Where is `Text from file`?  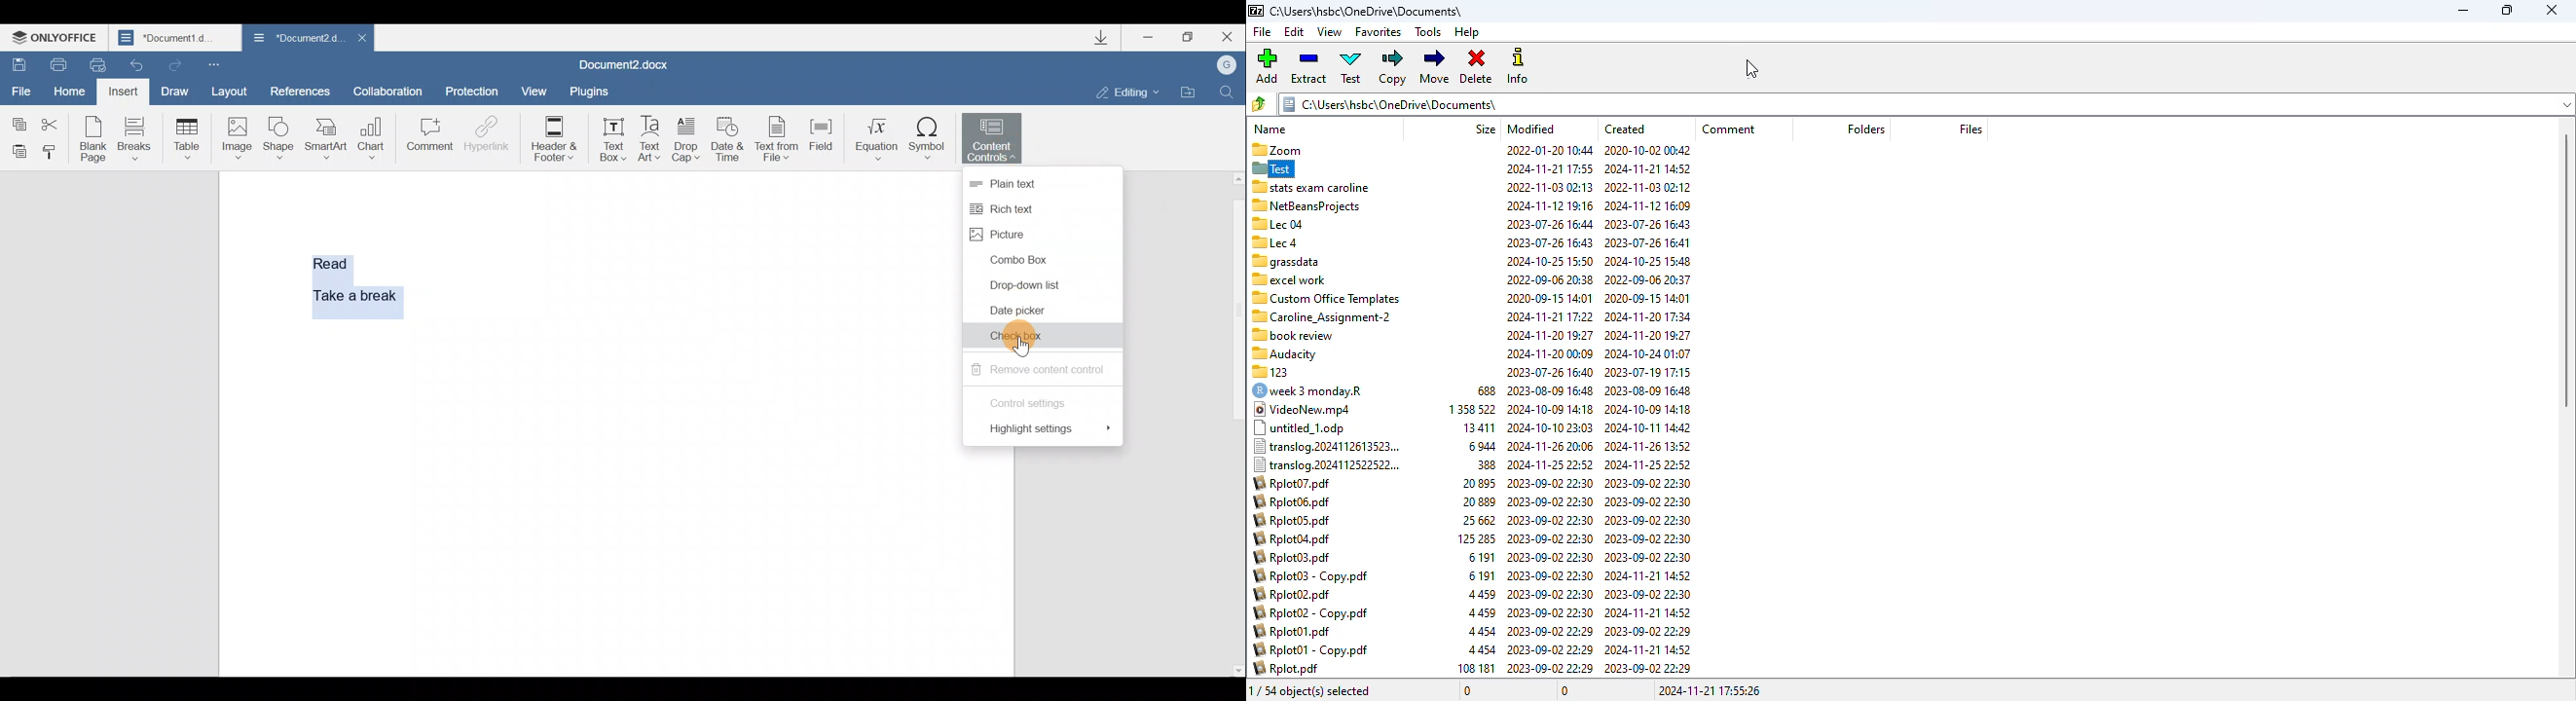
Text from file is located at coordinates (778, 141).